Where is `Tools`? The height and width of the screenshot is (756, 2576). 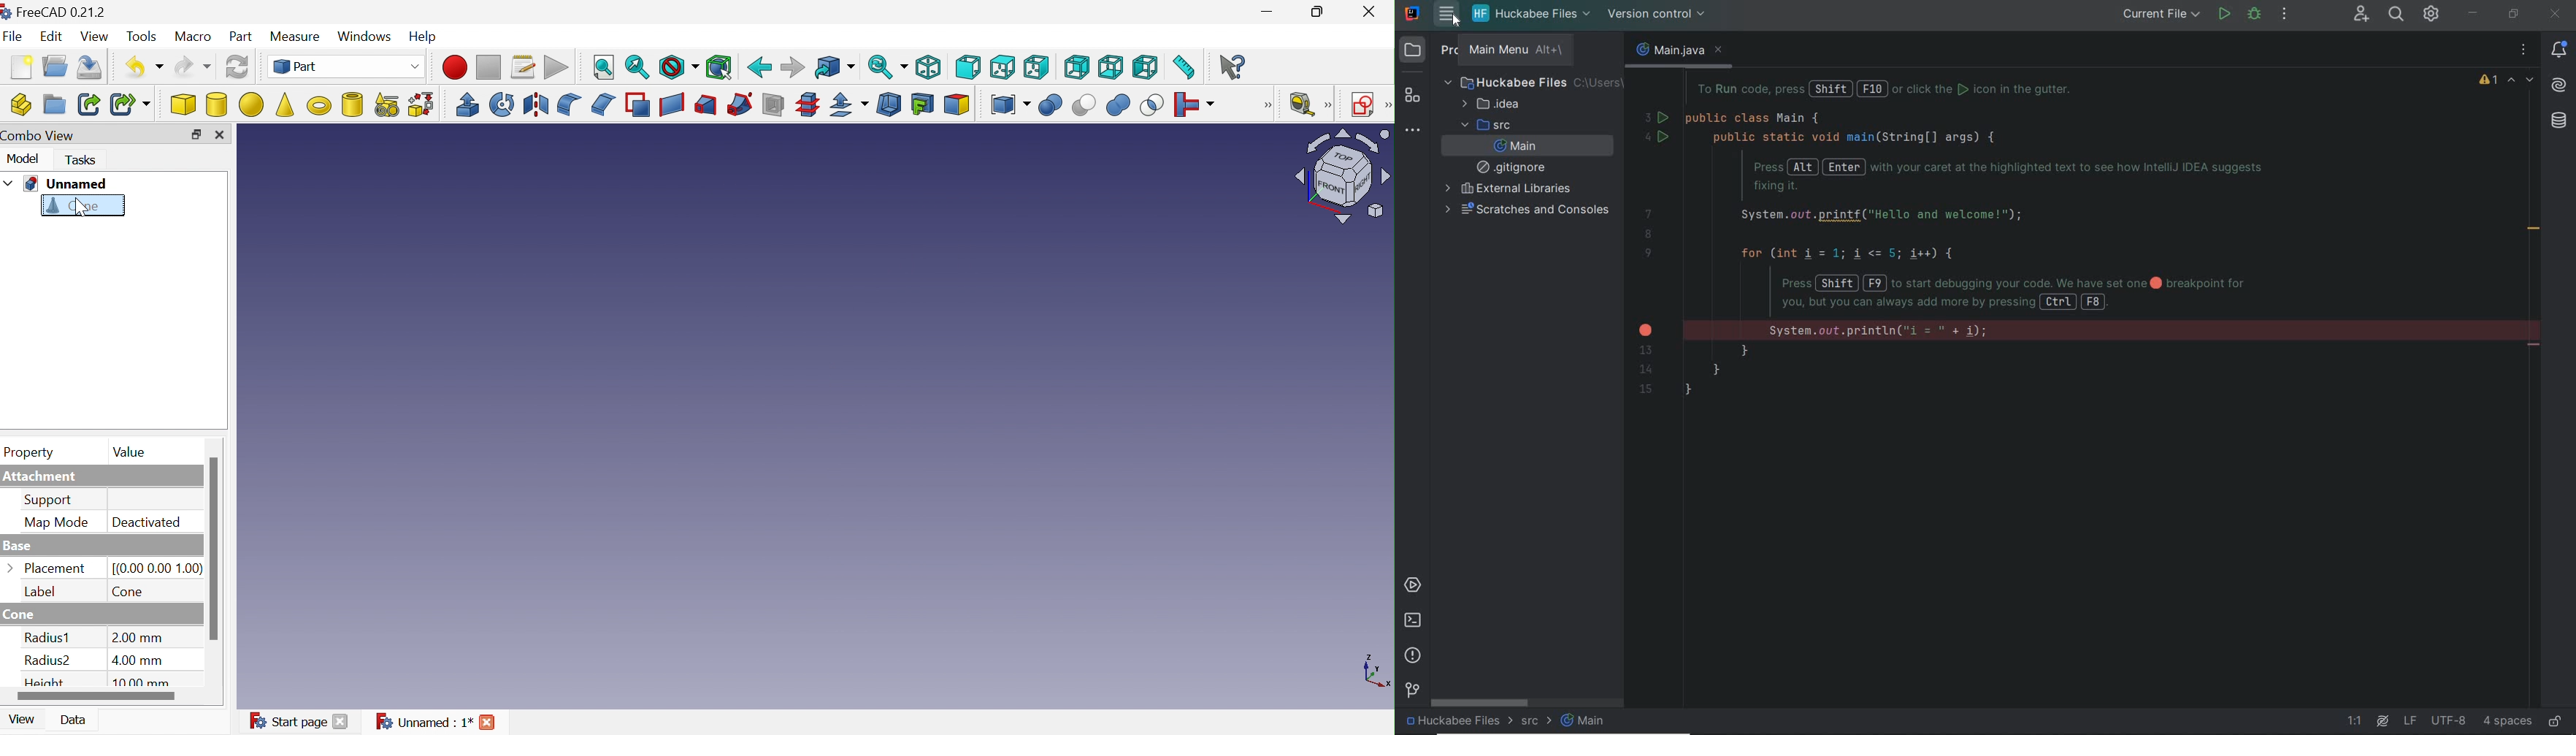
Tools is located at coordinates (142, 37).